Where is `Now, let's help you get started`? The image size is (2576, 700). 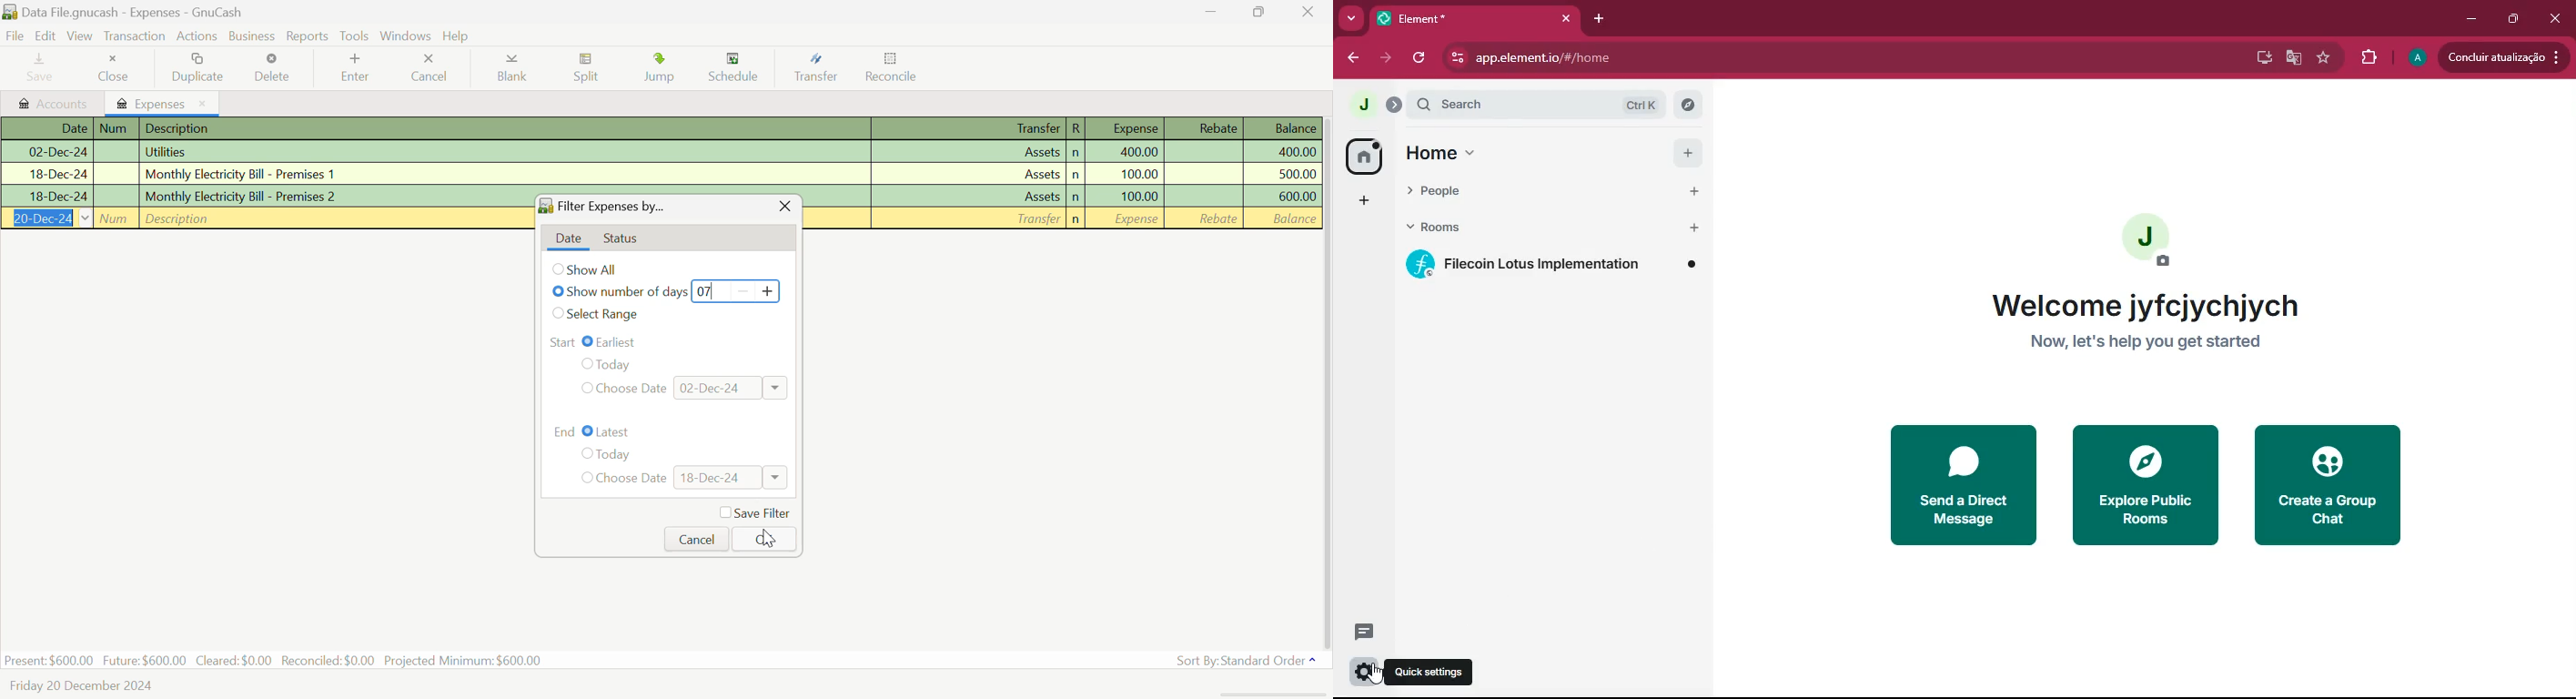
Now, let's help you get started is located at coordinates (2145, 345).